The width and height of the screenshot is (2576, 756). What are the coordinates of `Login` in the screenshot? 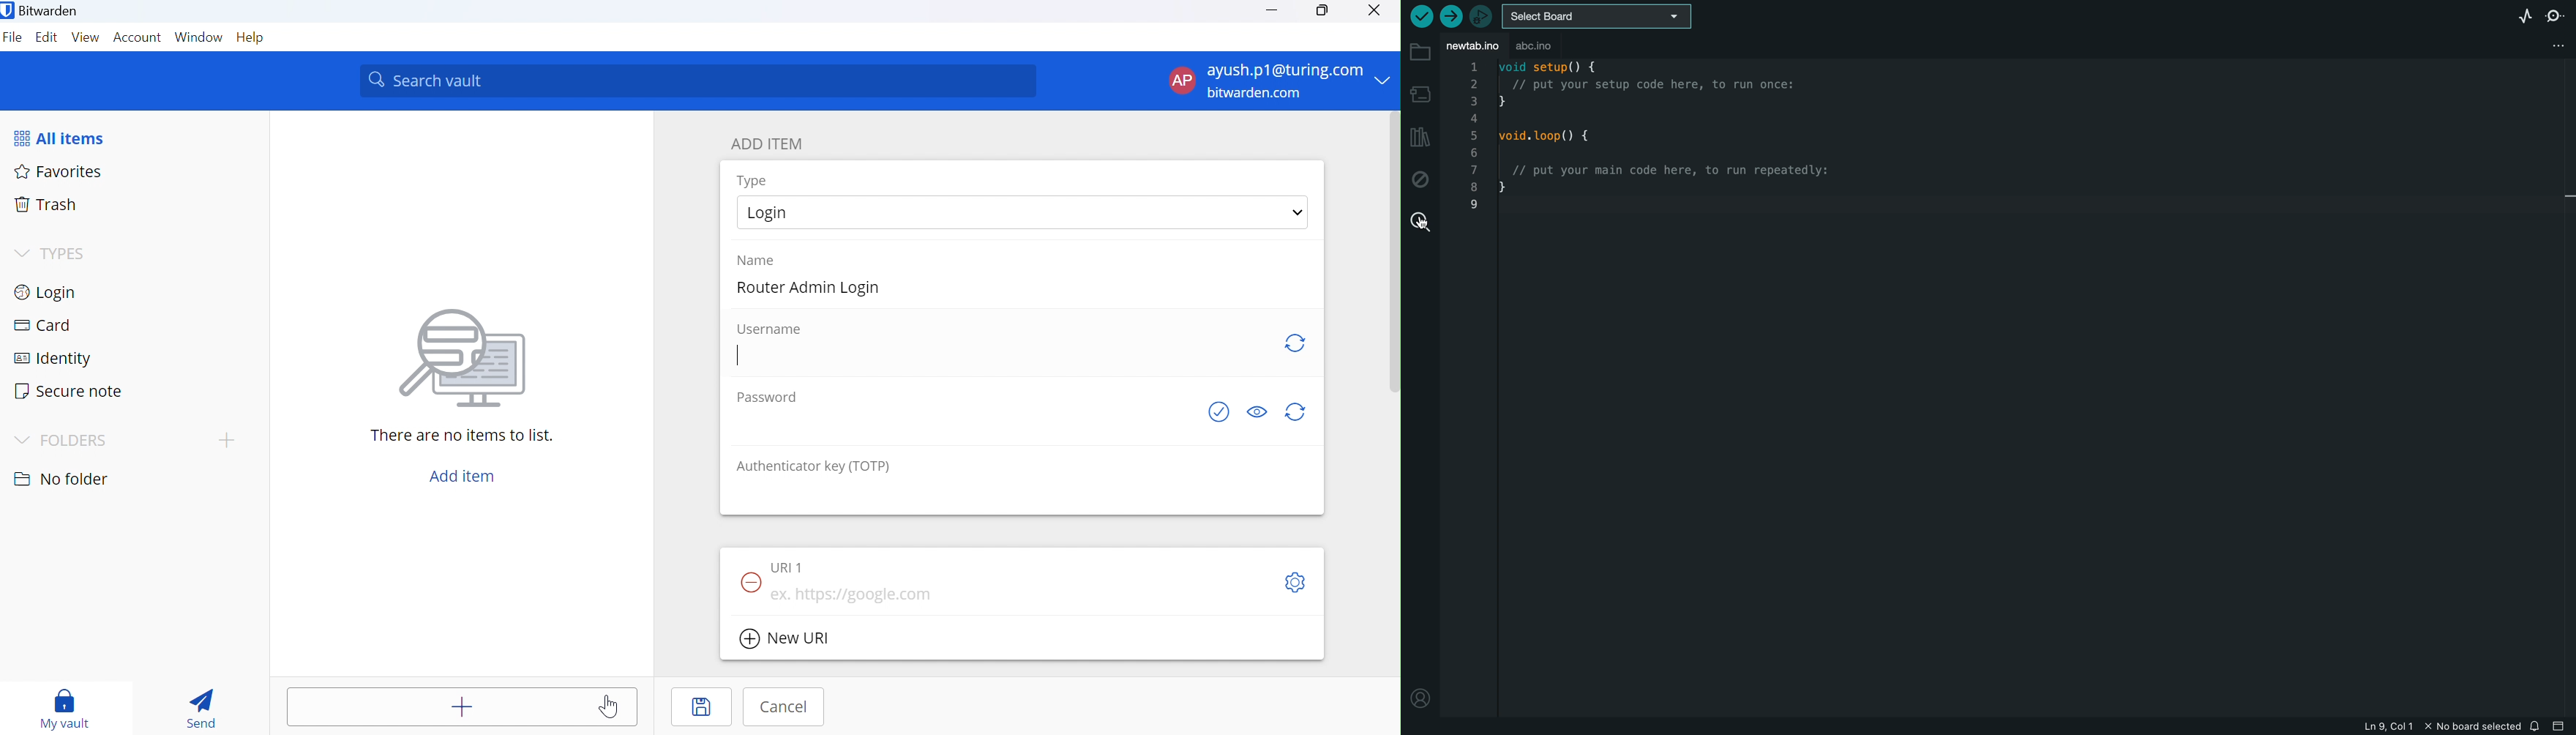 It's located at (50, 291).